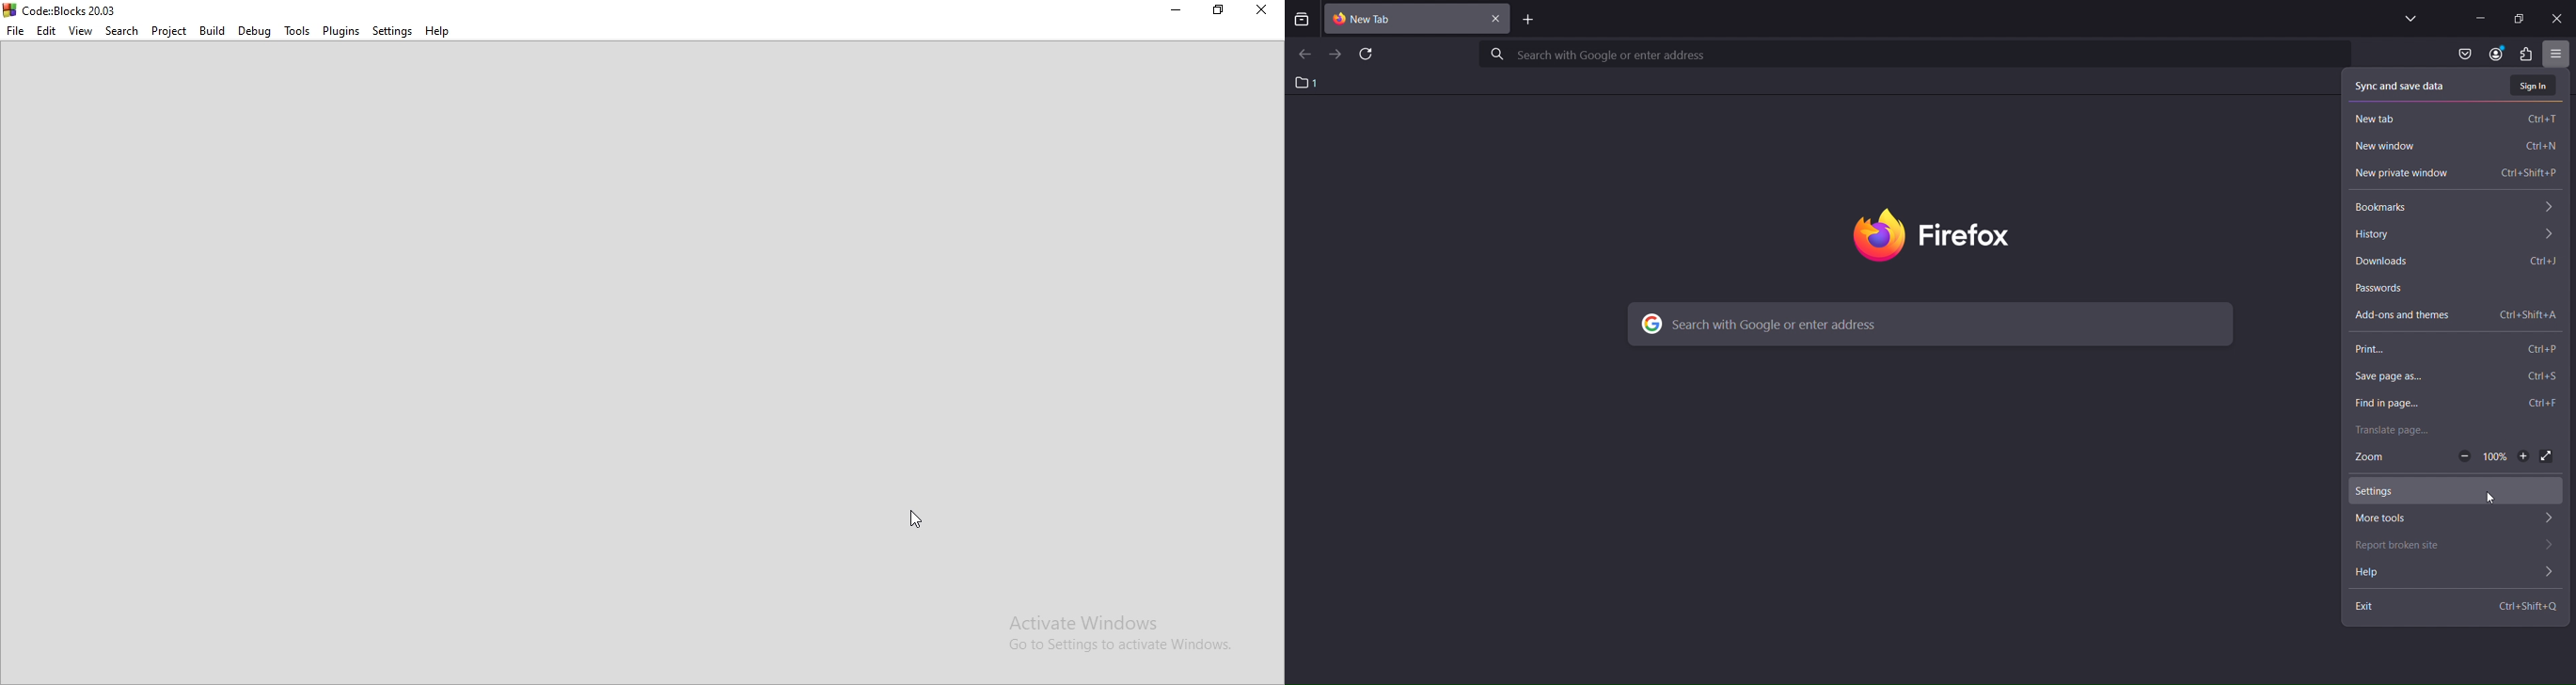 The image size is (2576, 700). Describe the element at coordinates (2460, 455) in the screenshot. I see `zoom out` at that location.